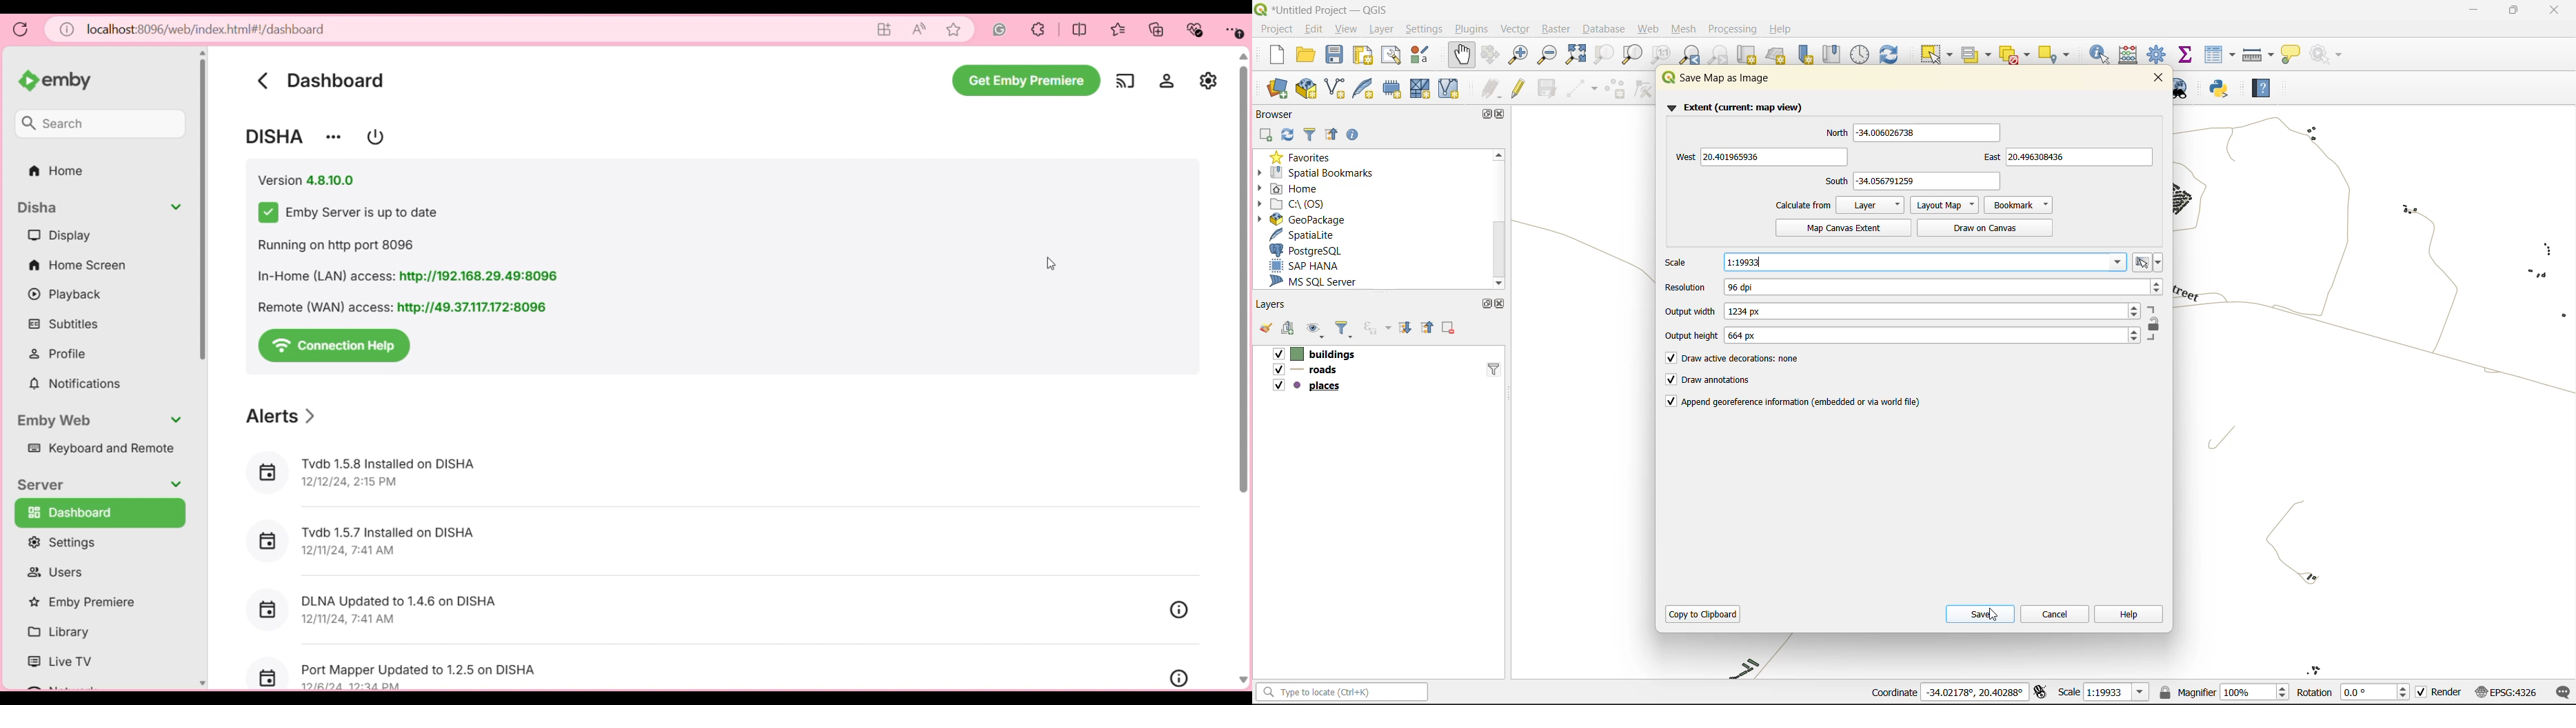  I want to click on close, so click(2158, 79).